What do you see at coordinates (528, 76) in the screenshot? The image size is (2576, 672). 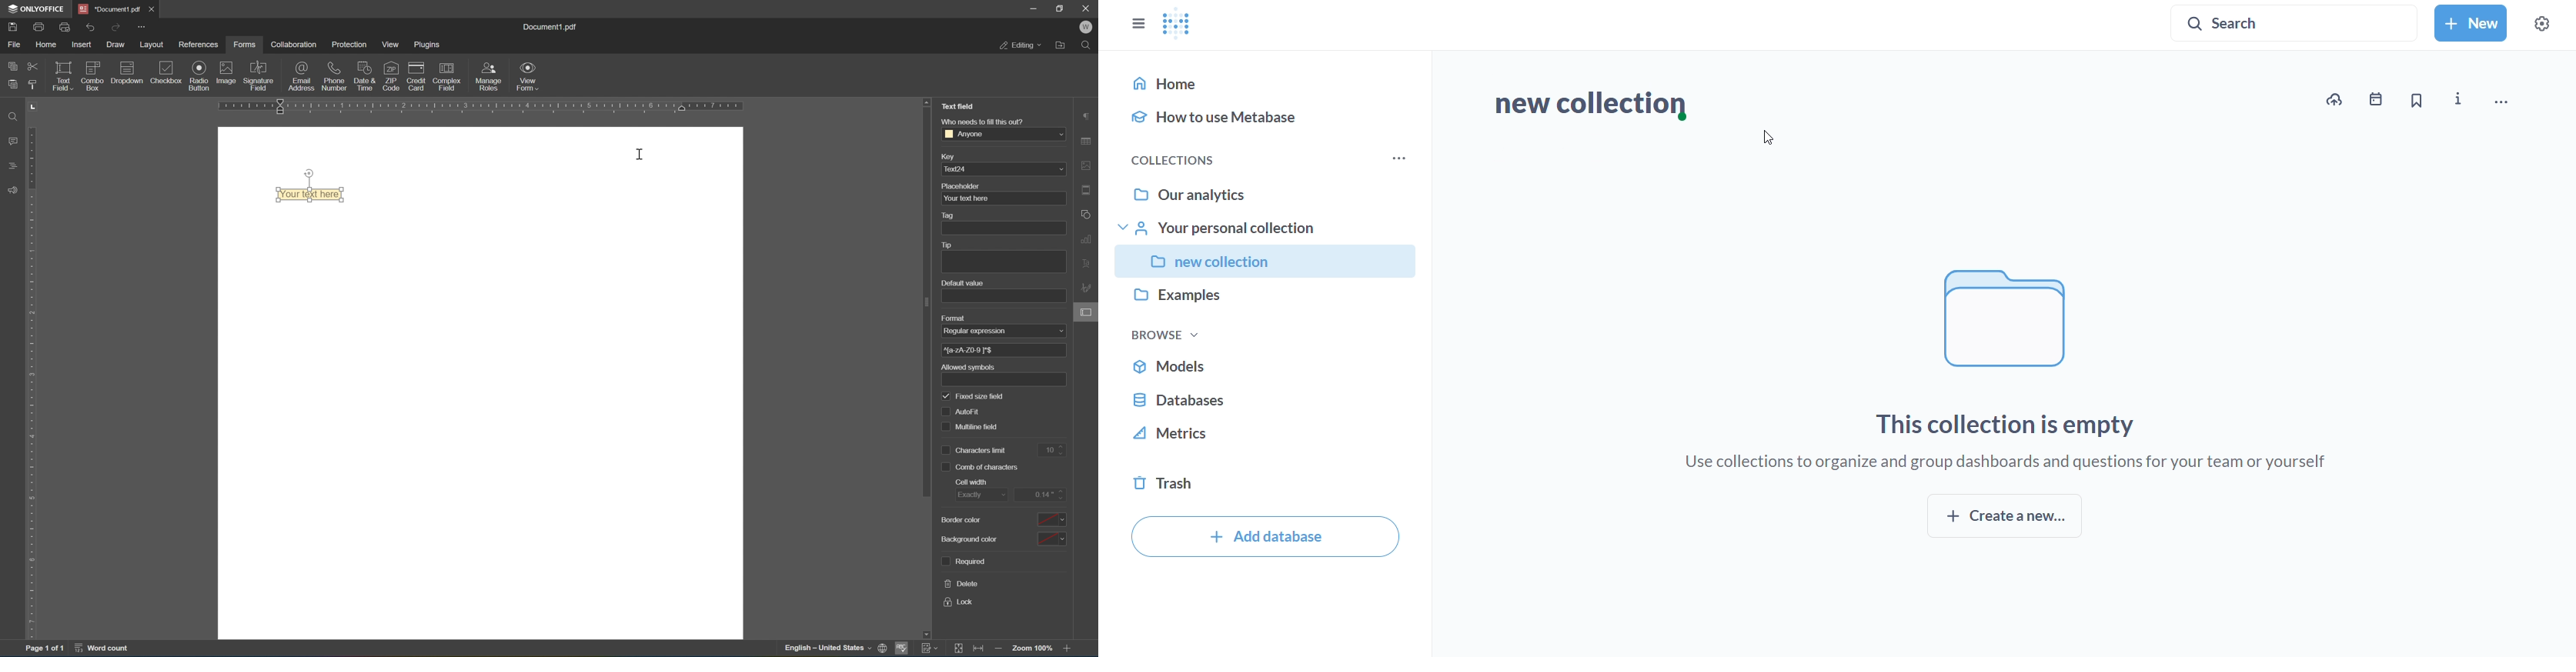 I see `view form` at bounding box center [528, 76].